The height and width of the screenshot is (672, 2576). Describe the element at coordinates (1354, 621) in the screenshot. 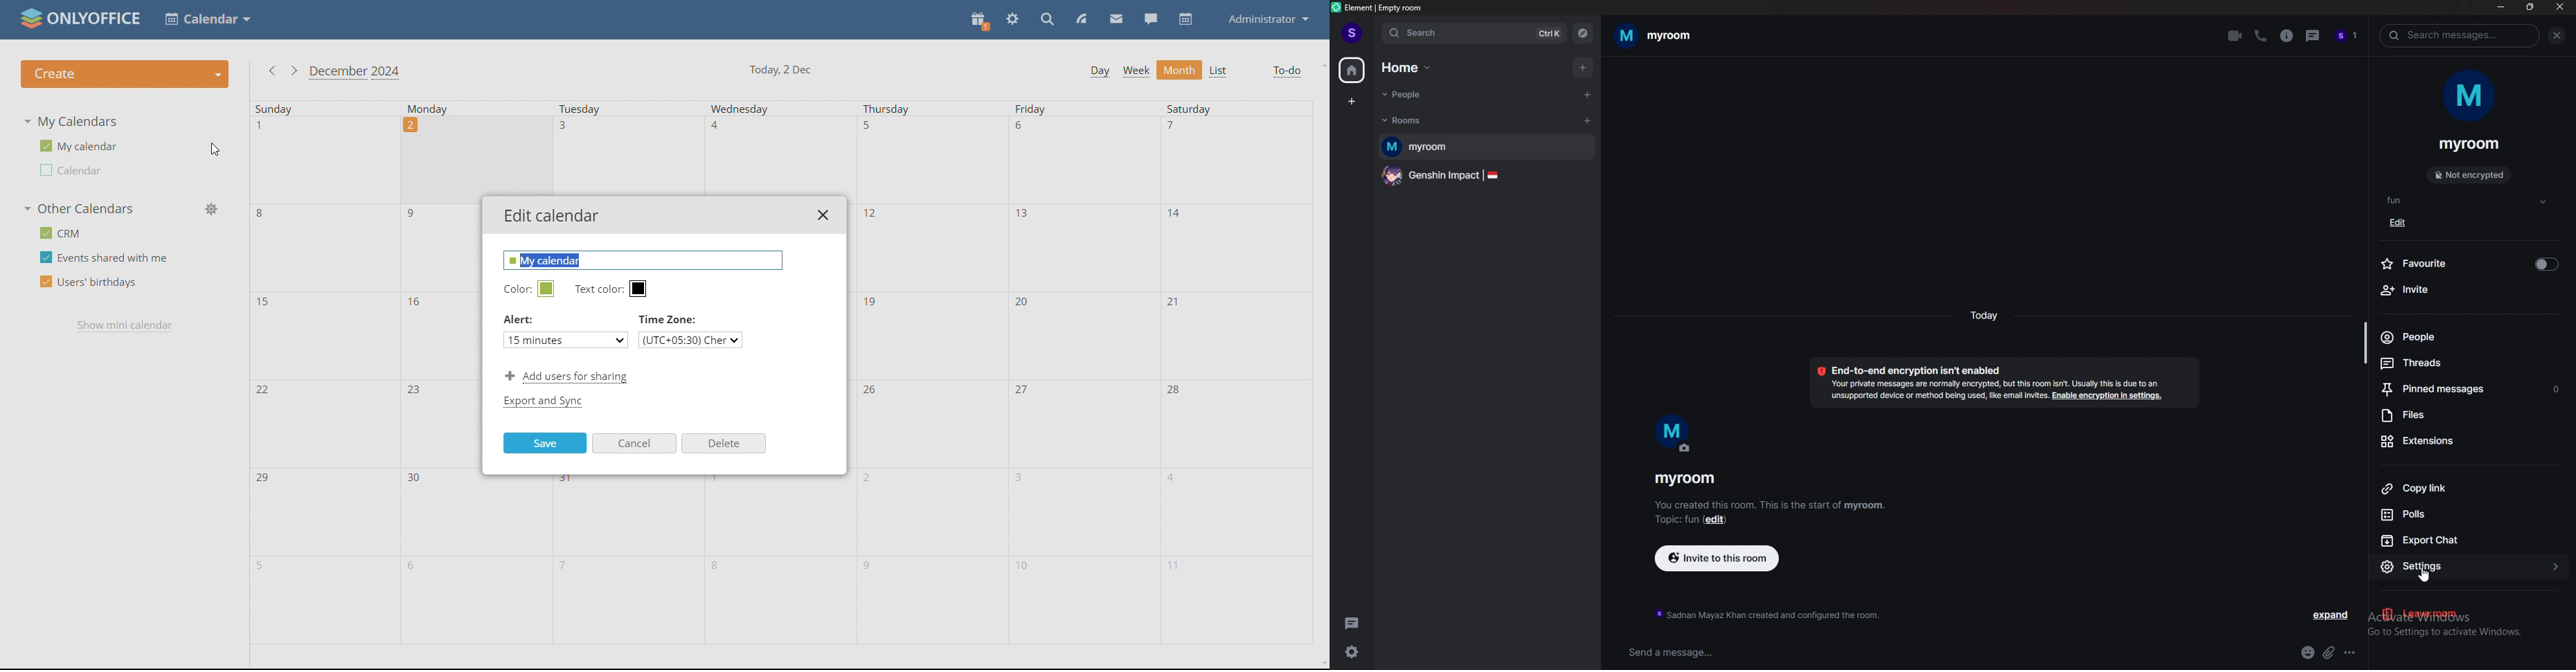

I see `threads` at that location.